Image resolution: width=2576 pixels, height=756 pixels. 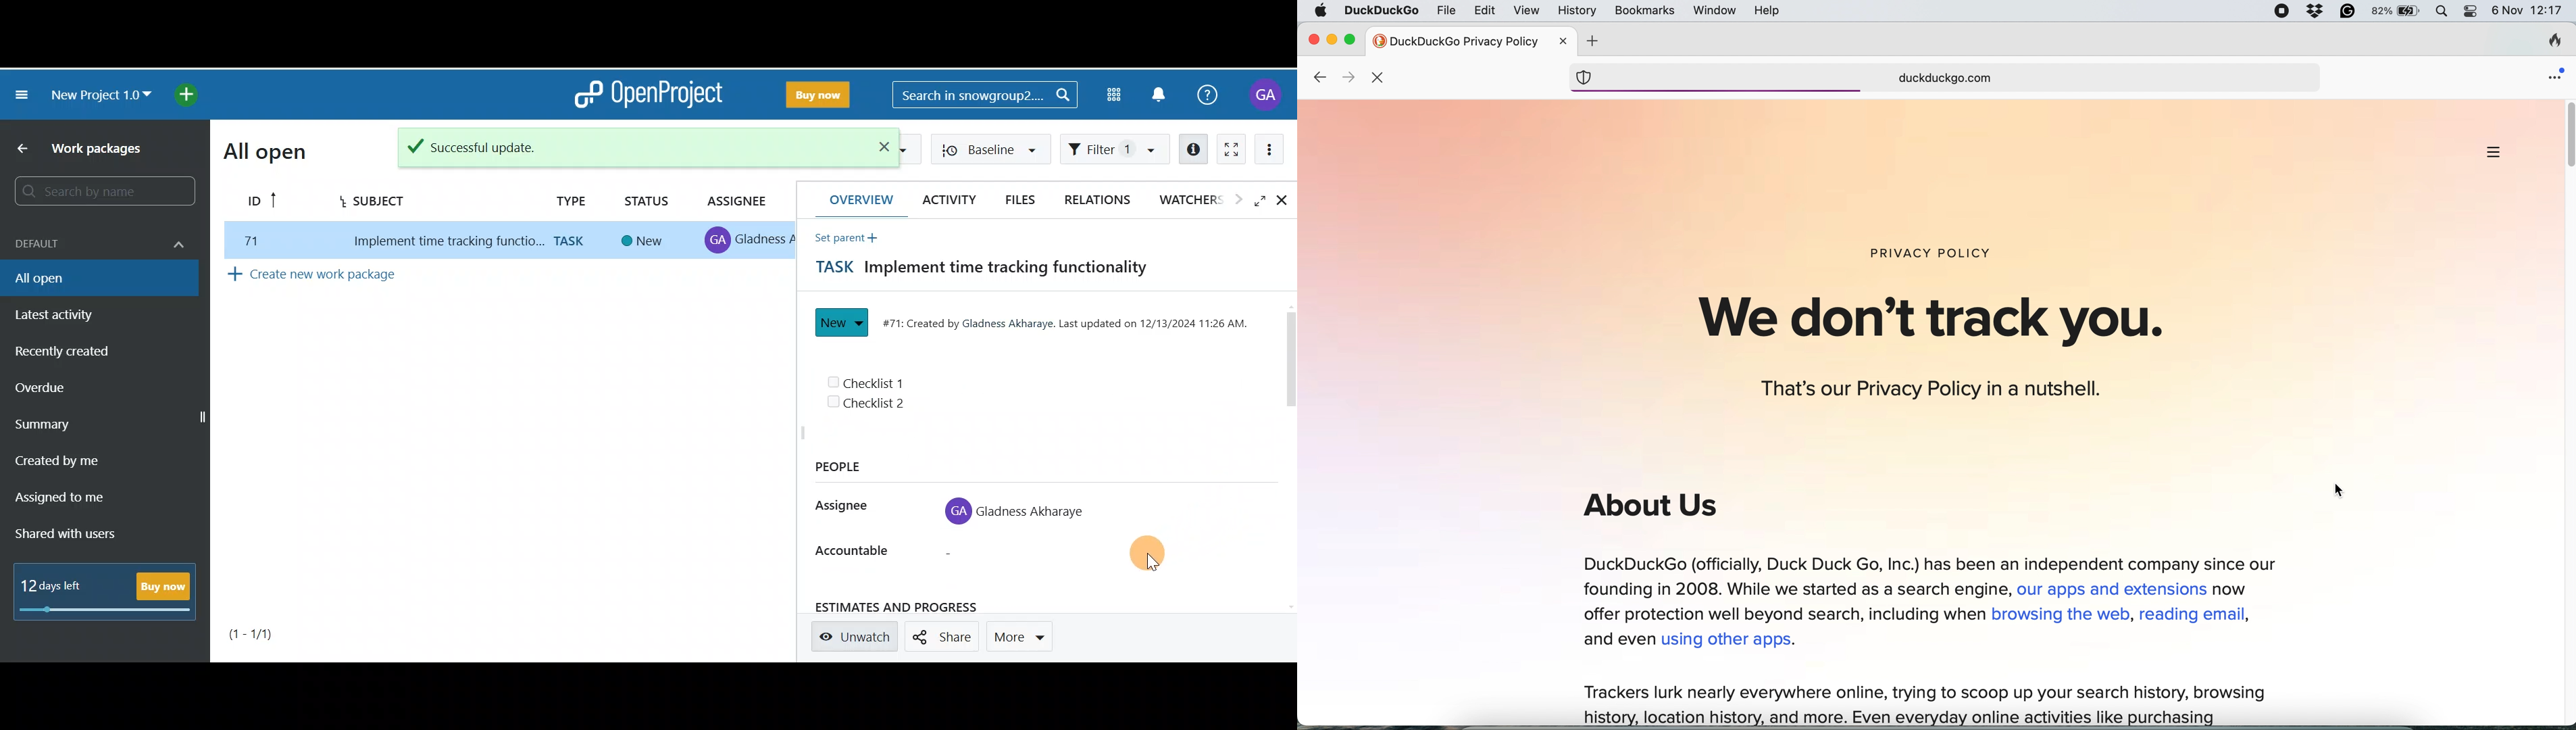 What do you see at coordinates (842, 237) in the screenshot?
I see `Set parent` at bounding box center [842, 237].